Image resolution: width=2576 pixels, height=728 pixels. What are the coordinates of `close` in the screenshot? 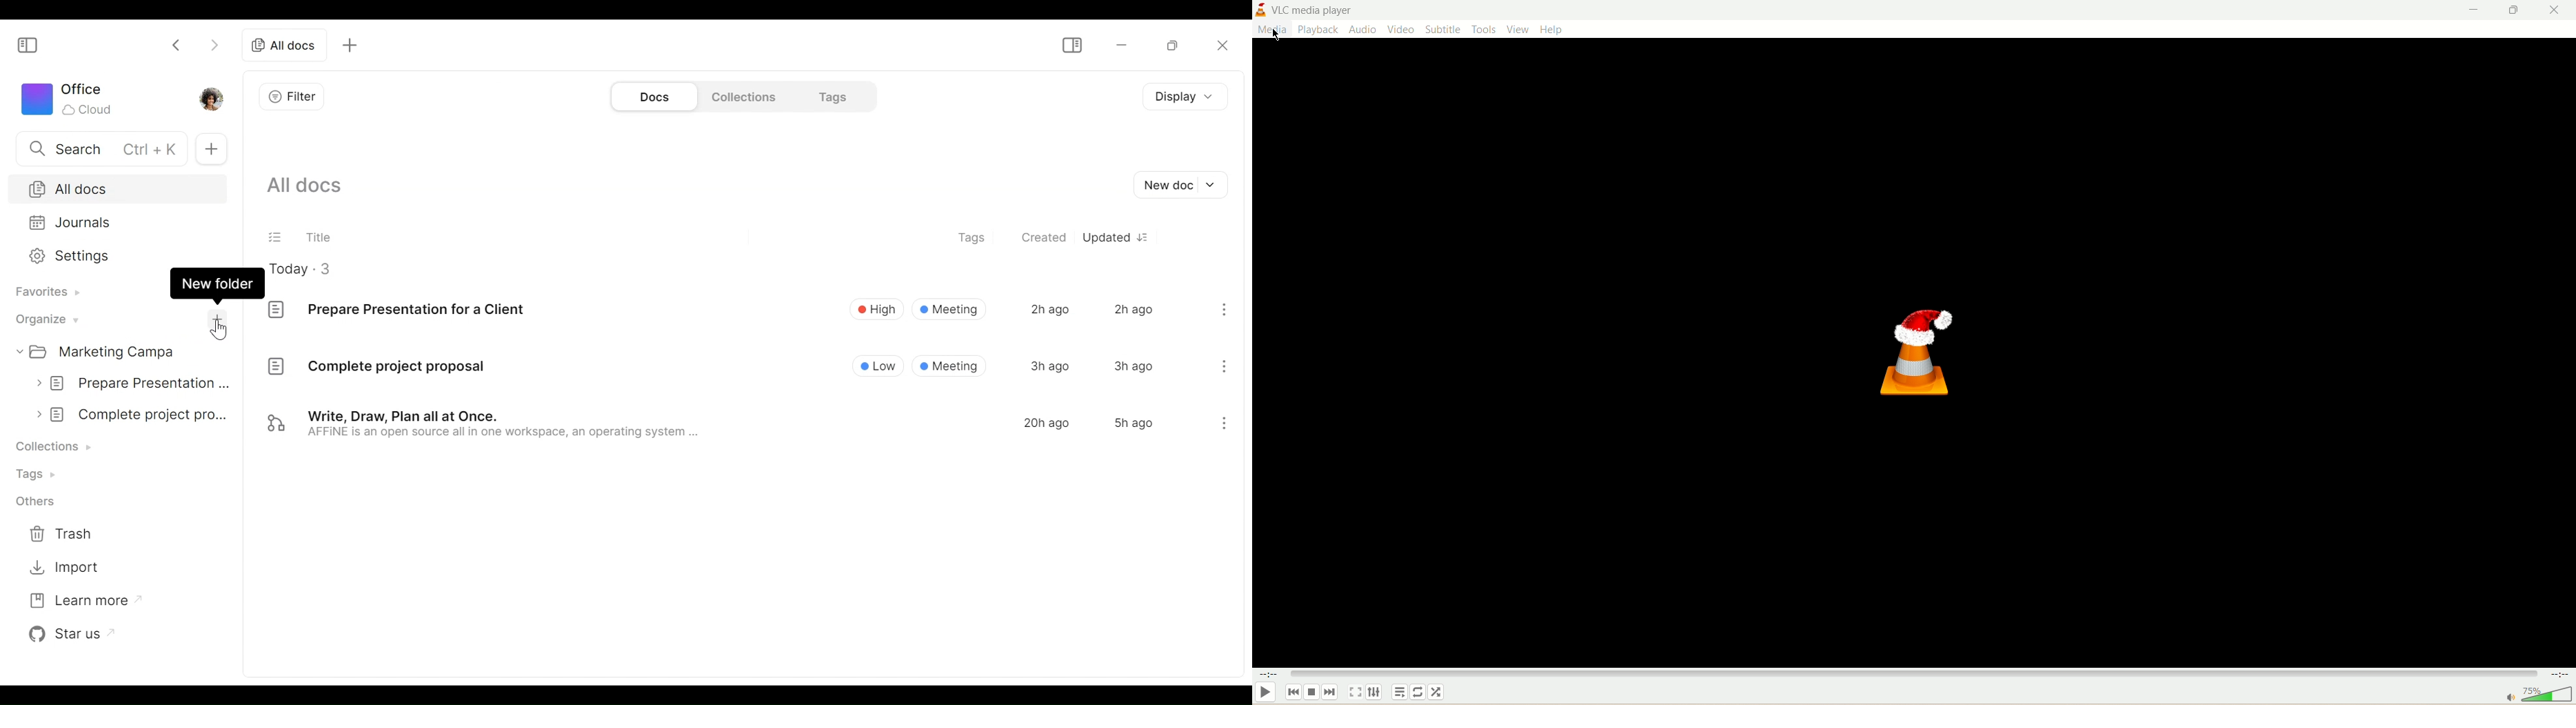 It's located at (2559, 10).